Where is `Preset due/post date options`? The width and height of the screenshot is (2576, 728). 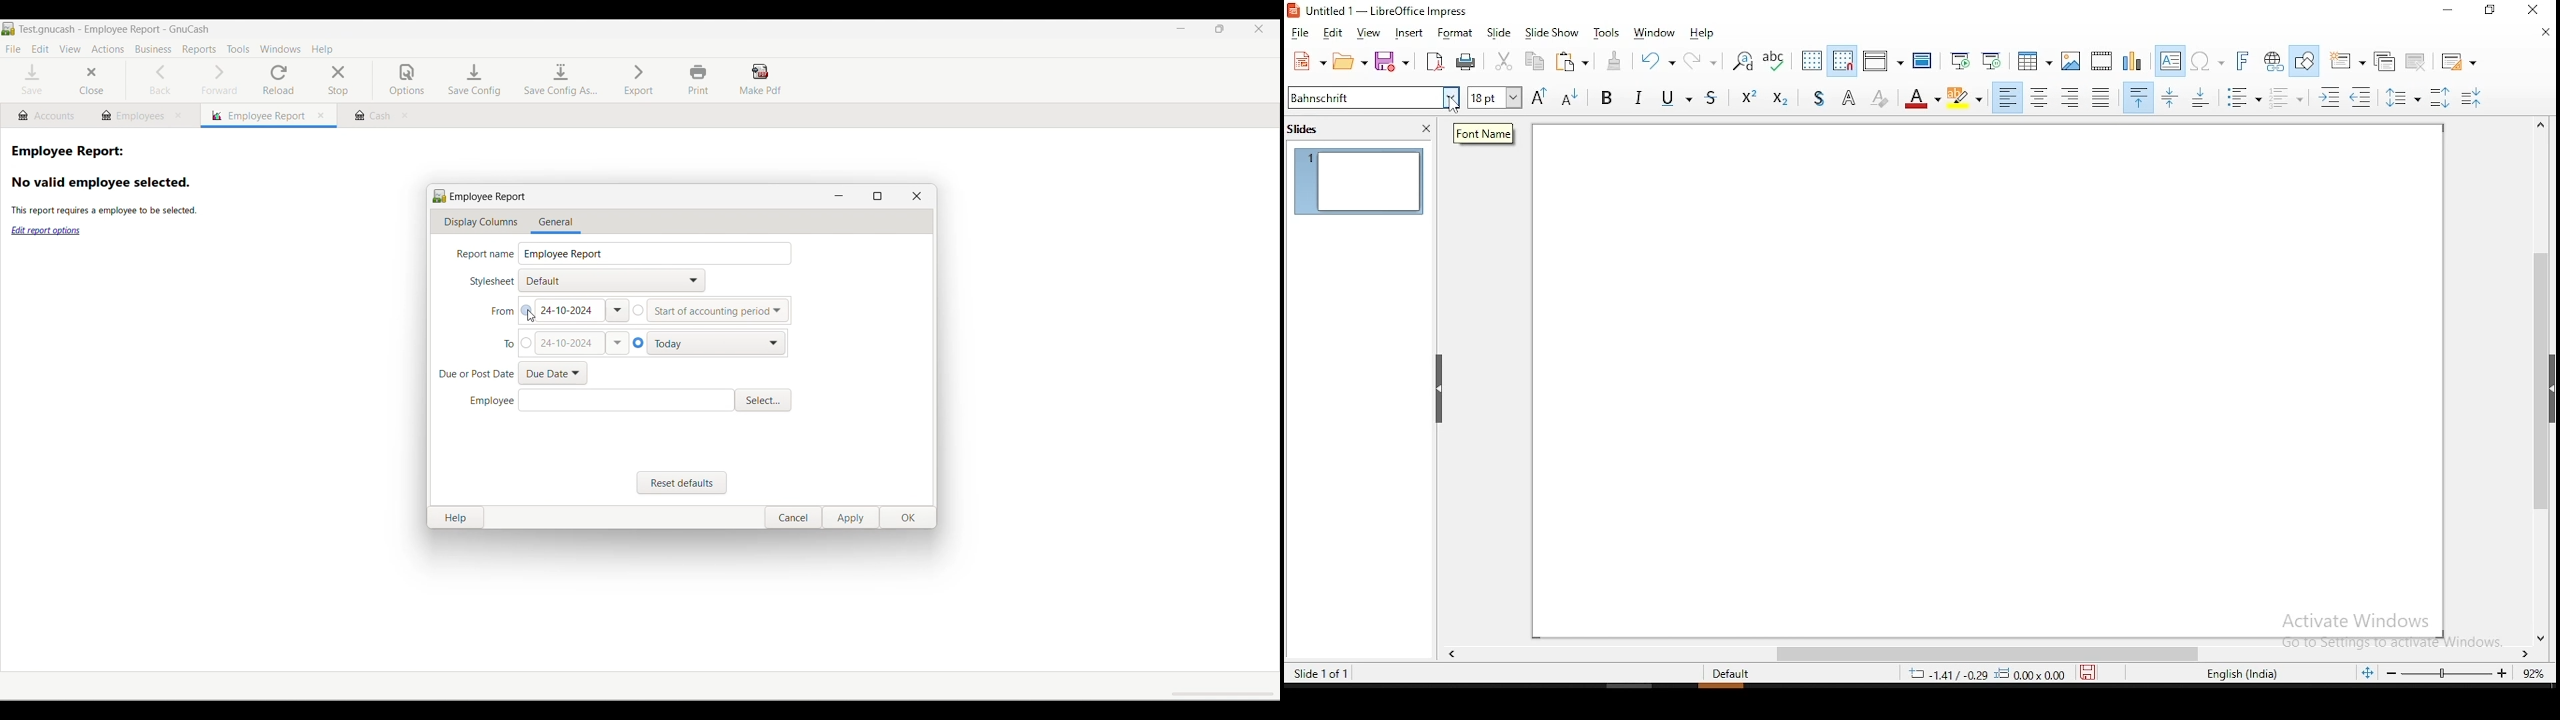
Preset due/post date options is located at coordinates (553, 374).